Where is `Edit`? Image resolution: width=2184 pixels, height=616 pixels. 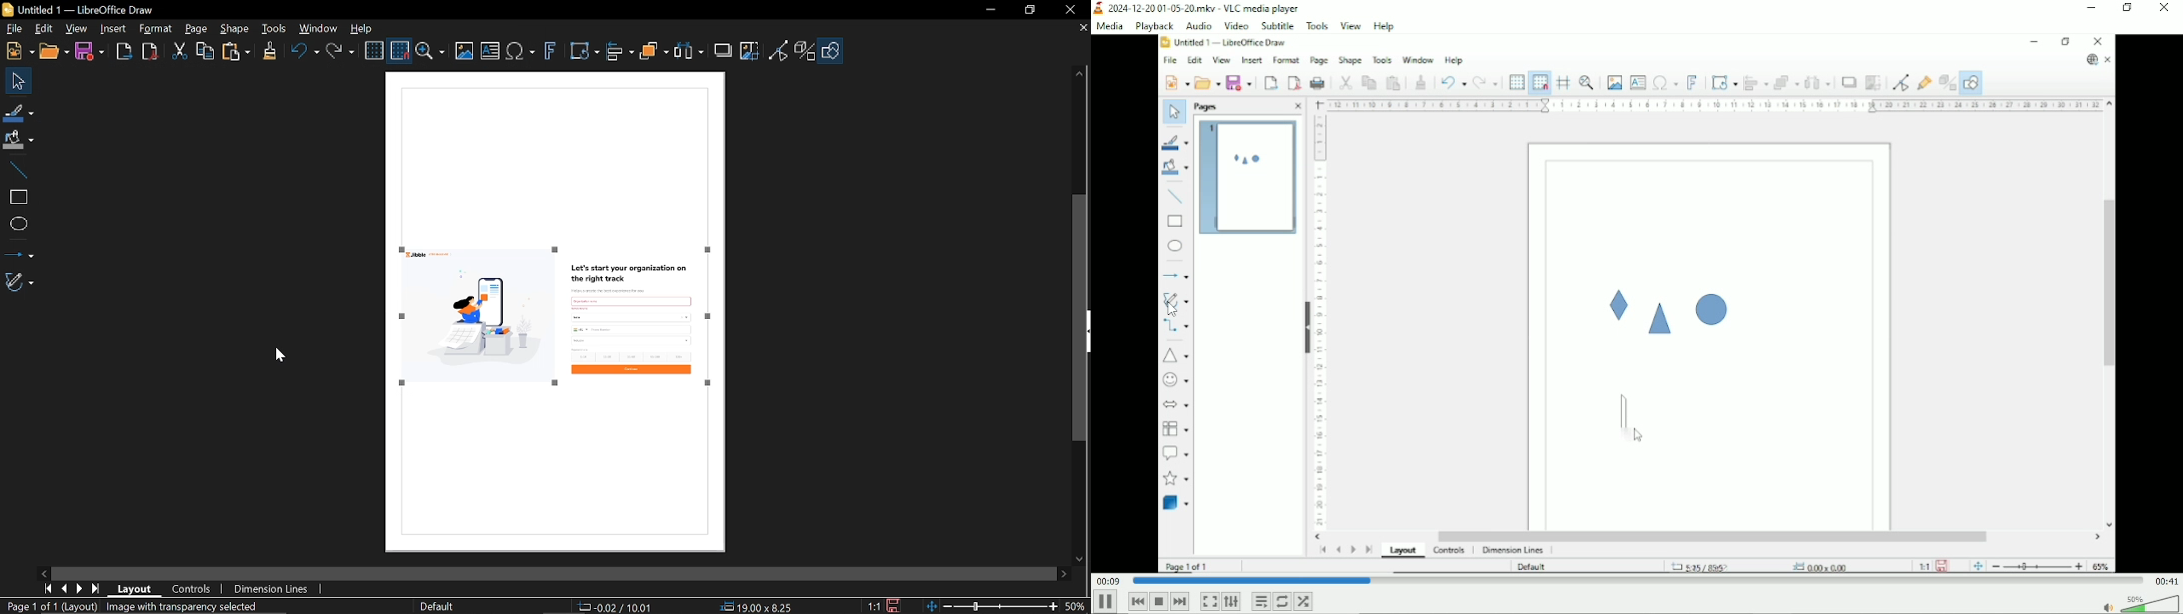
Edit is located at coordinates (43, 30).